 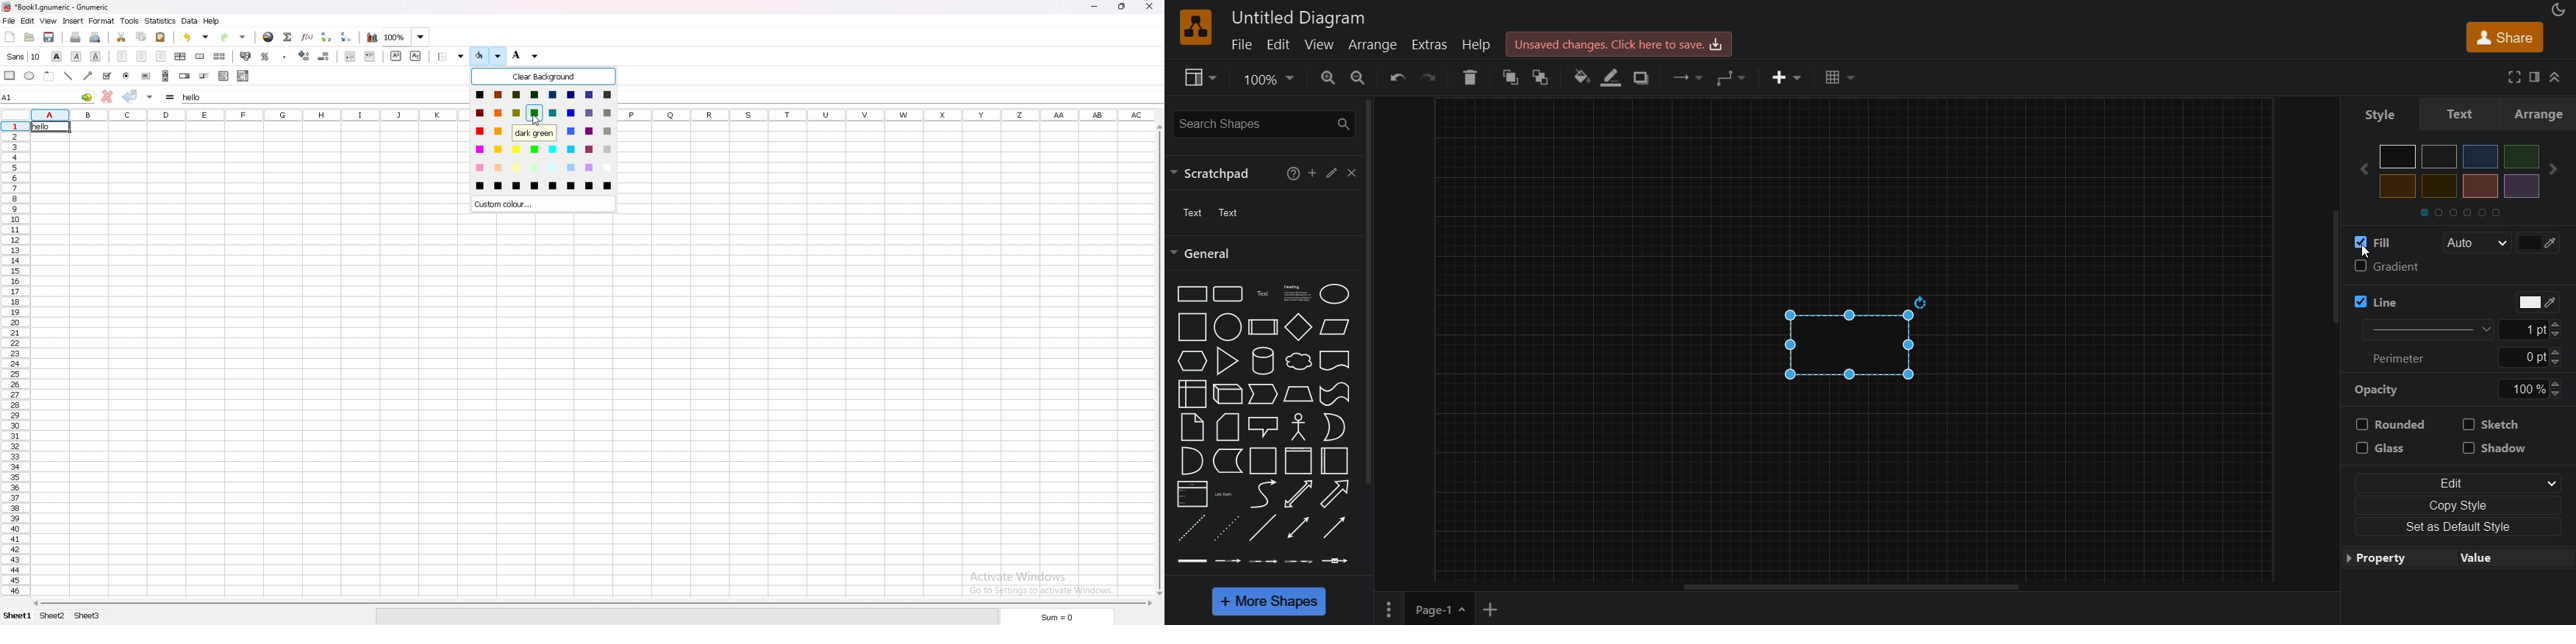 What do you see at coordinates (269, 37) in the screenshot?
I see `hyperlink` at bounding box center [269, 37].